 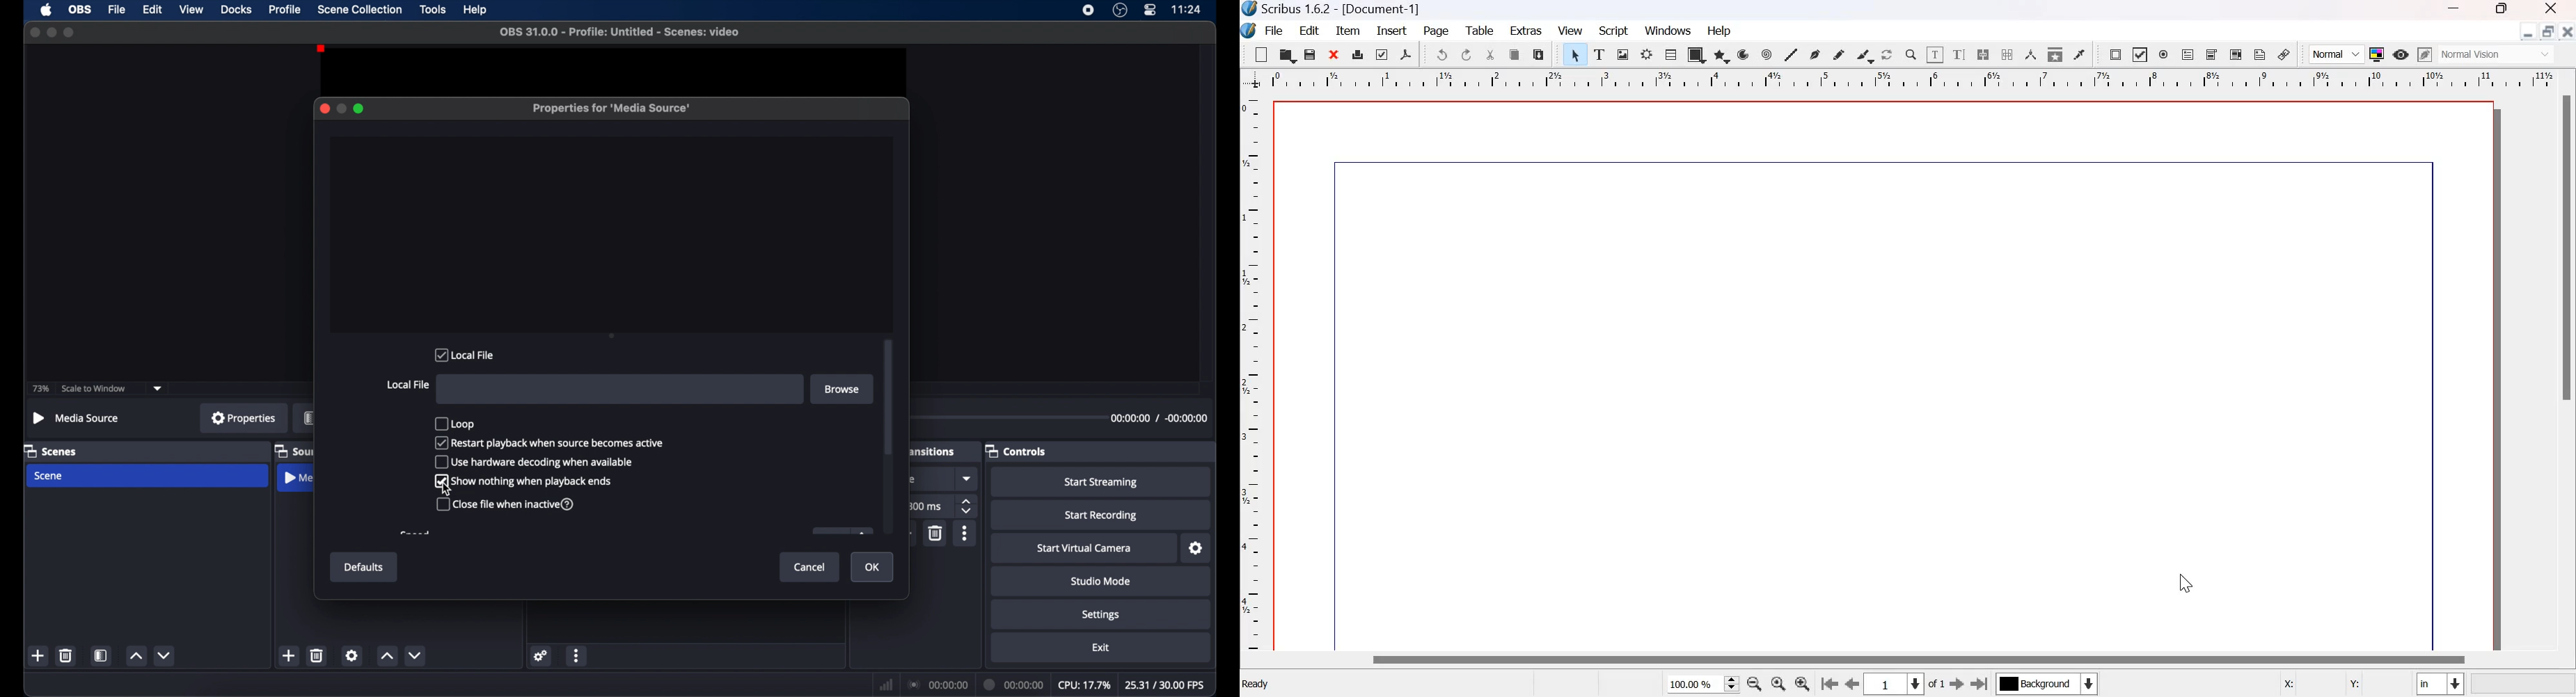 What do you see at coordinates (1540, 53) in the screenshot?
I see `paste` at bounding box center [1540, 53].